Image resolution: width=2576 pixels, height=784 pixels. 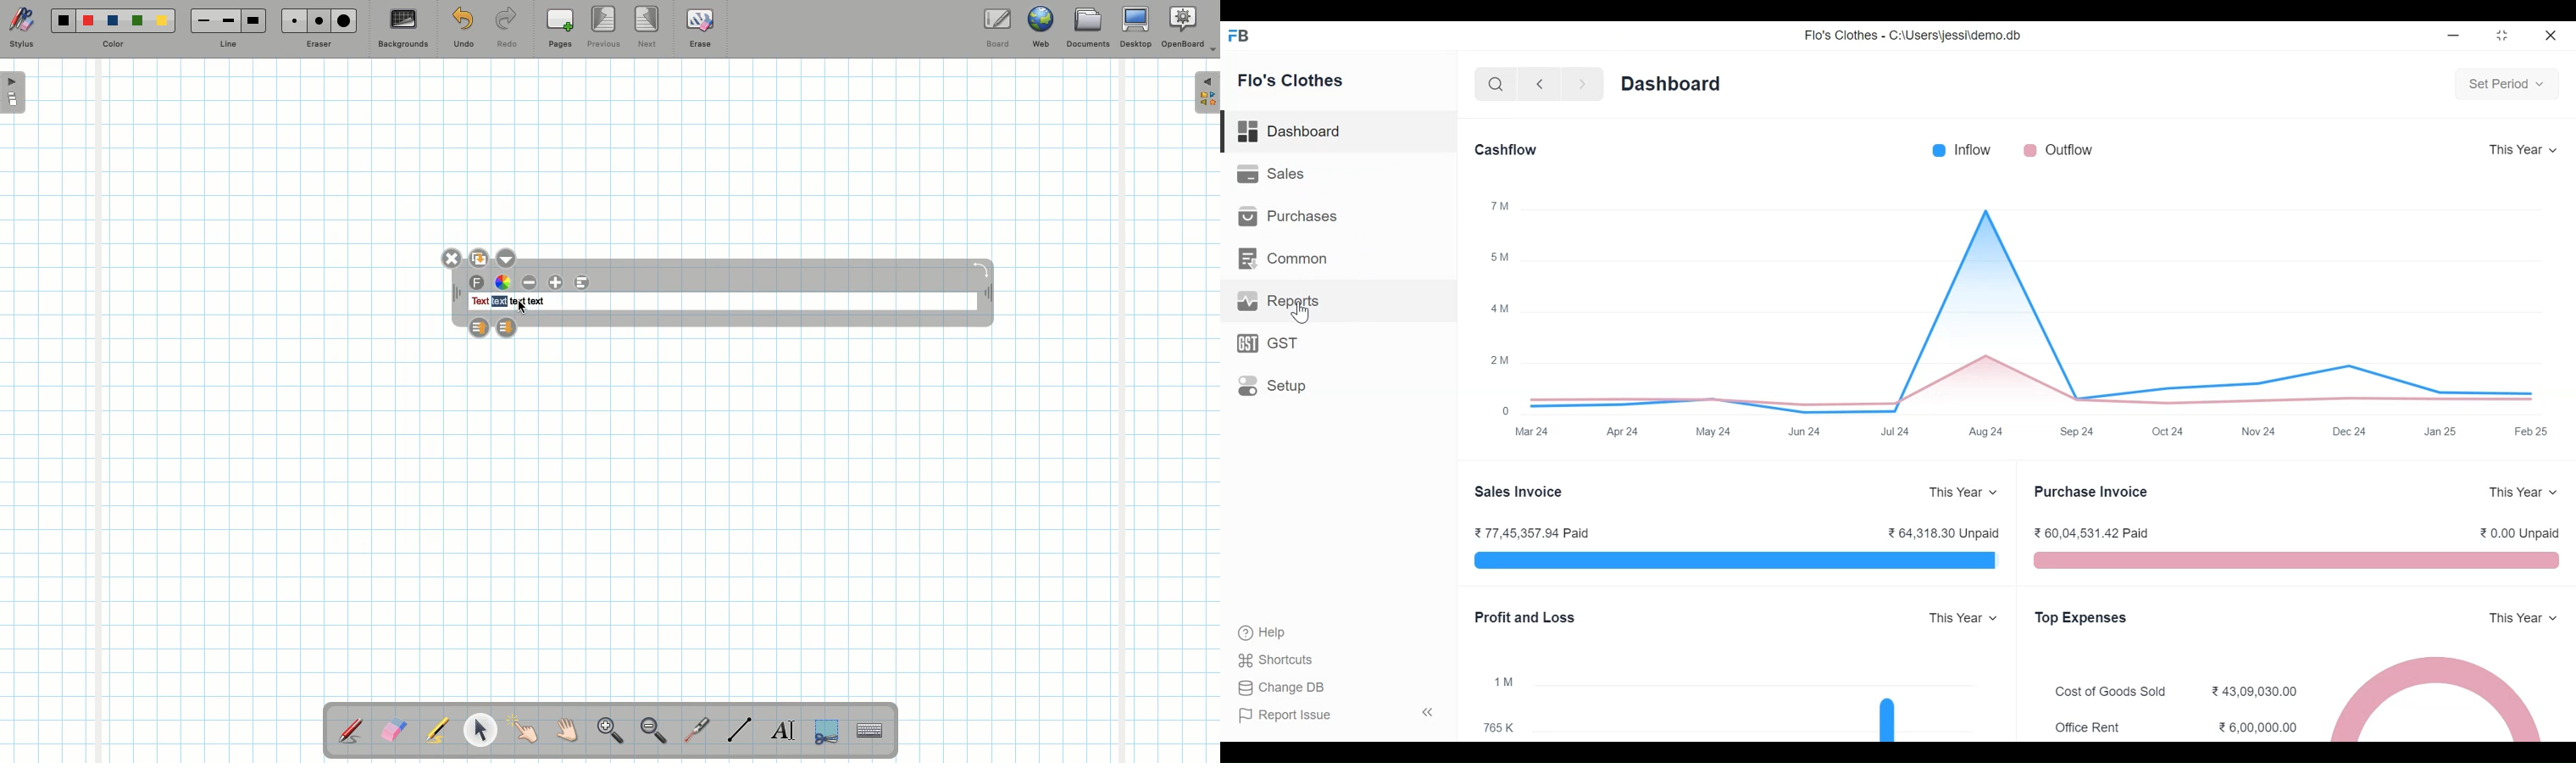 I want to click on Dec 24, so click(x=2349, y=430).